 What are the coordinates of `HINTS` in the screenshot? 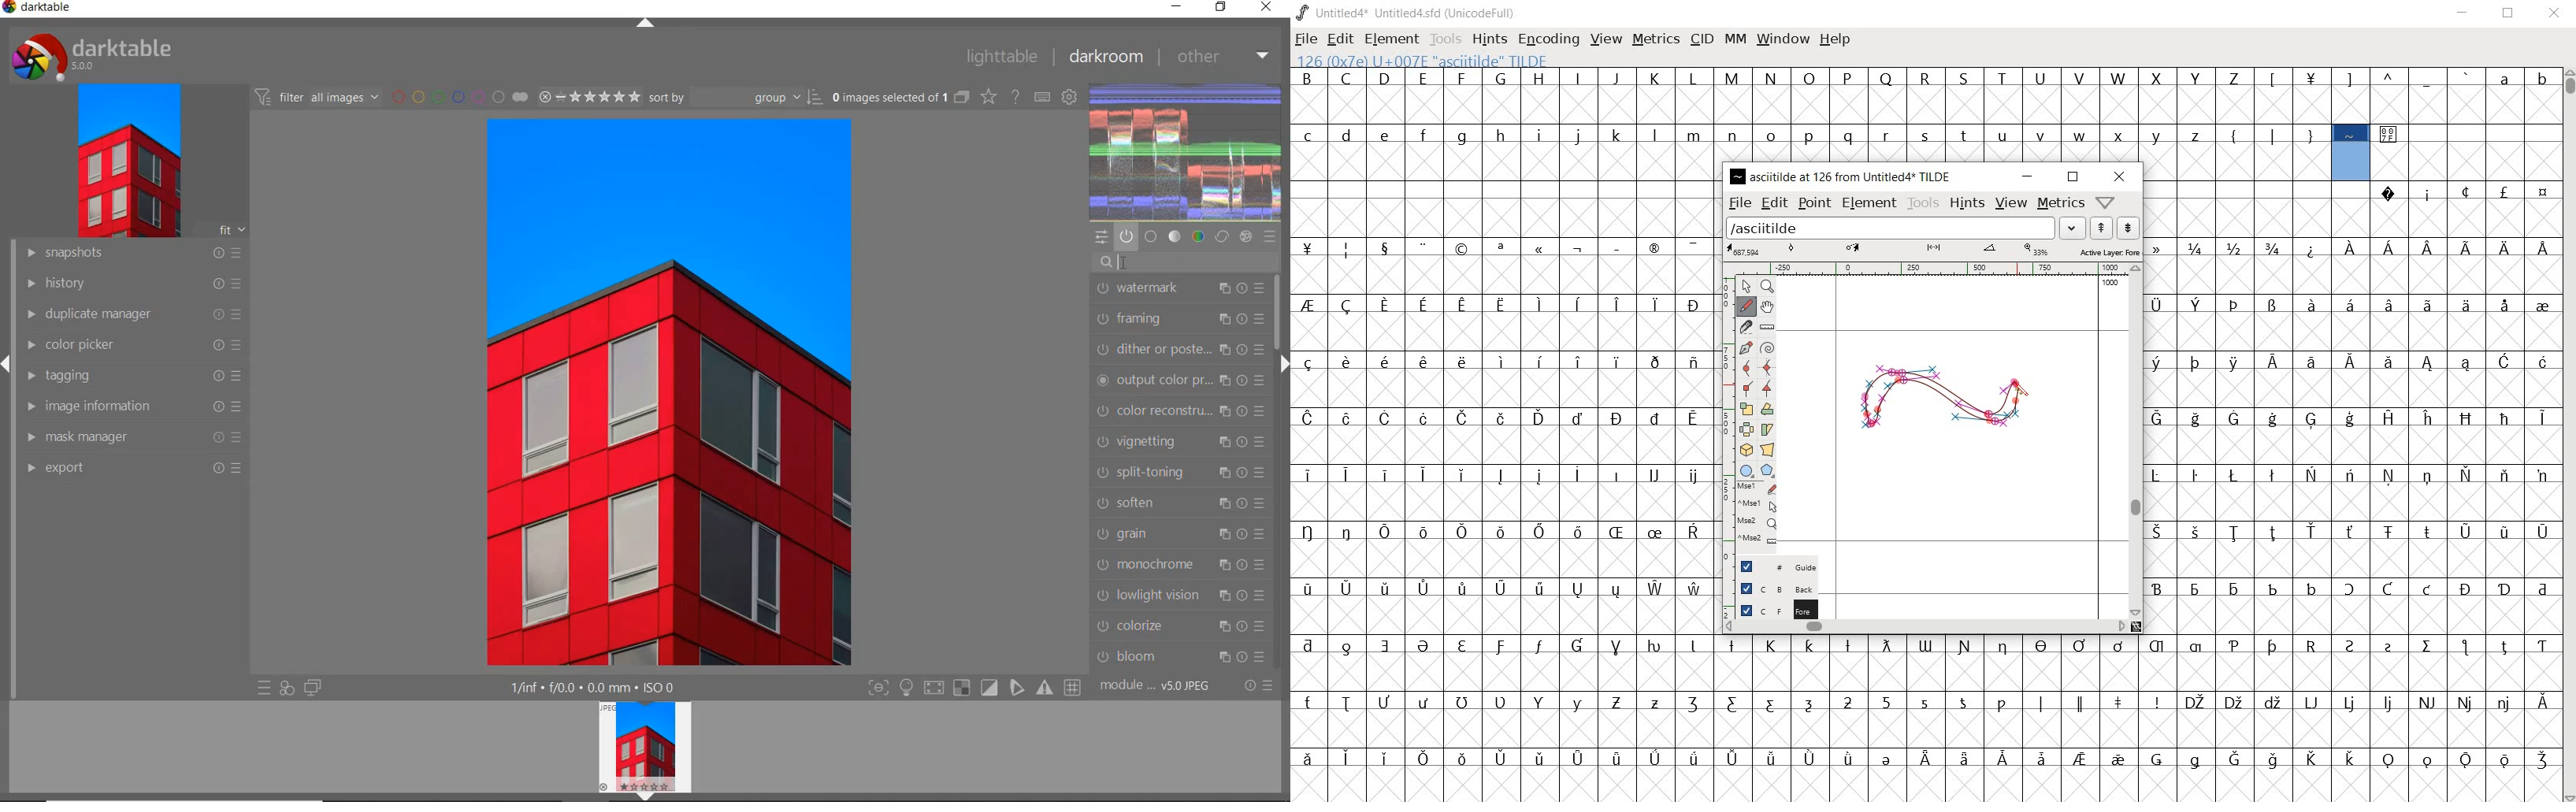 It's located at (1488, 39).